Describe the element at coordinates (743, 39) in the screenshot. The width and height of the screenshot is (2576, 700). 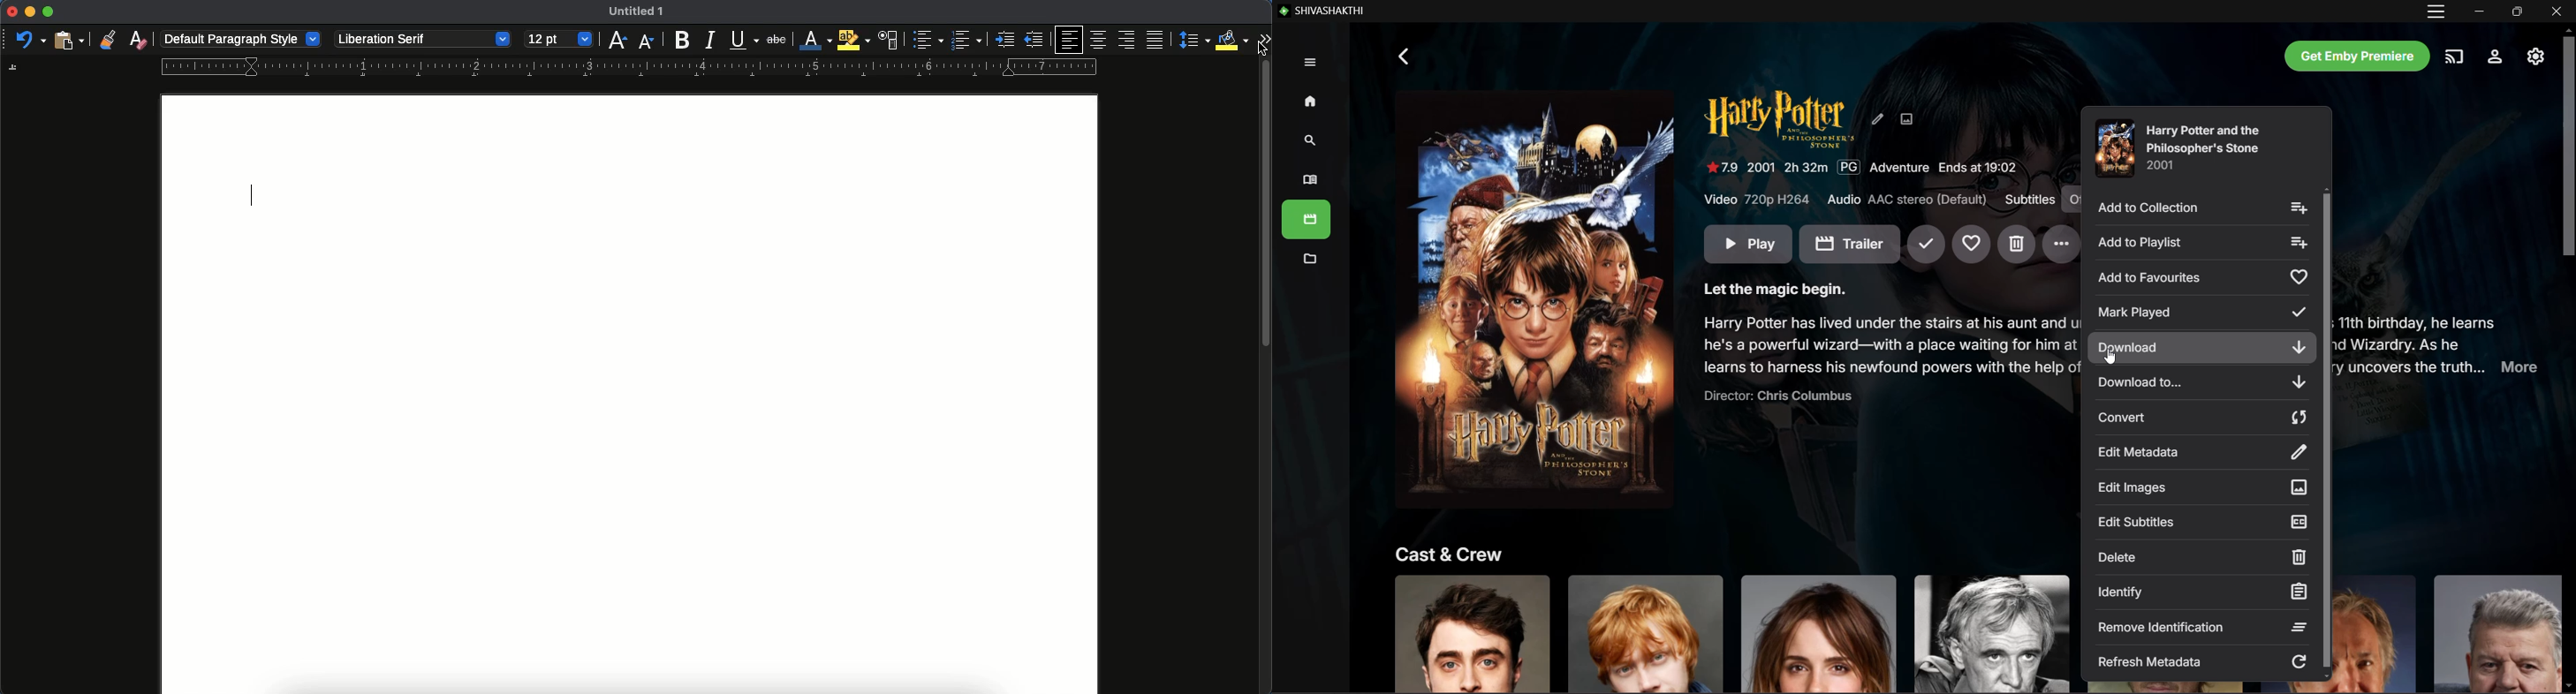
I see `underline` at that location.